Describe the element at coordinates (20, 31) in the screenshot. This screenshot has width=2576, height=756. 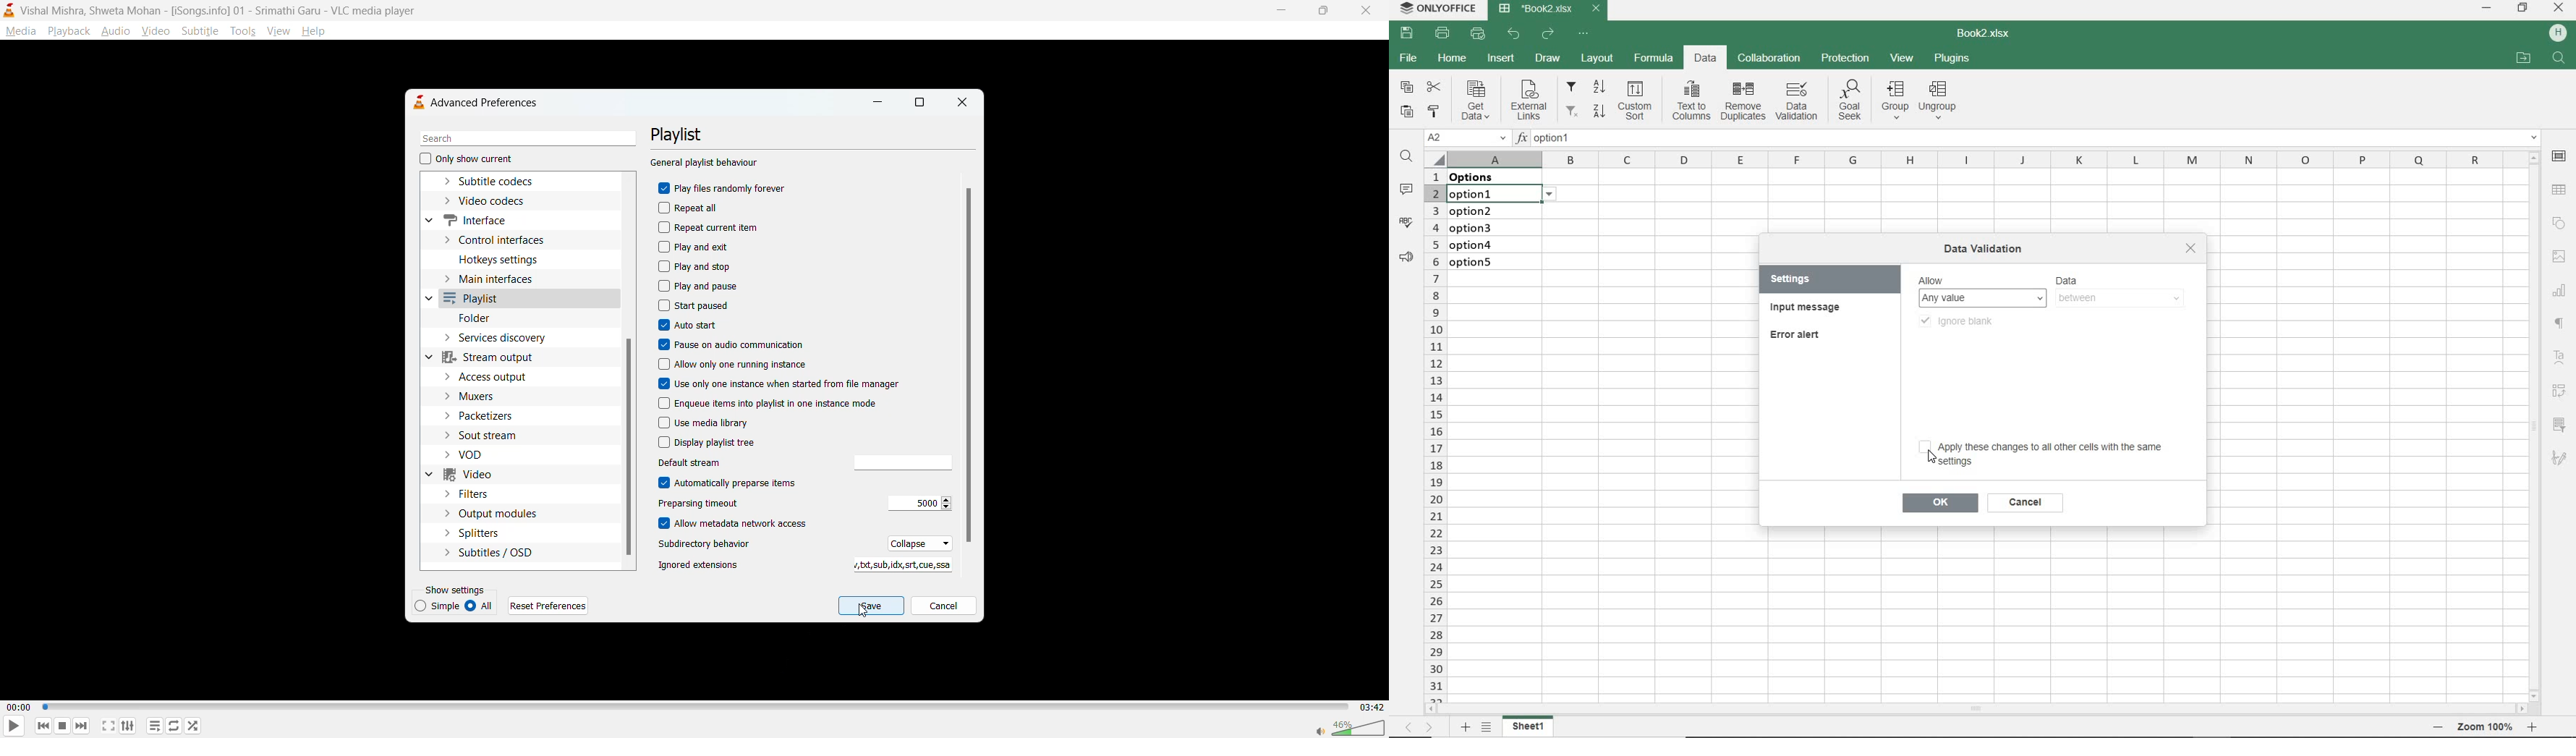
I see `media` at that location.